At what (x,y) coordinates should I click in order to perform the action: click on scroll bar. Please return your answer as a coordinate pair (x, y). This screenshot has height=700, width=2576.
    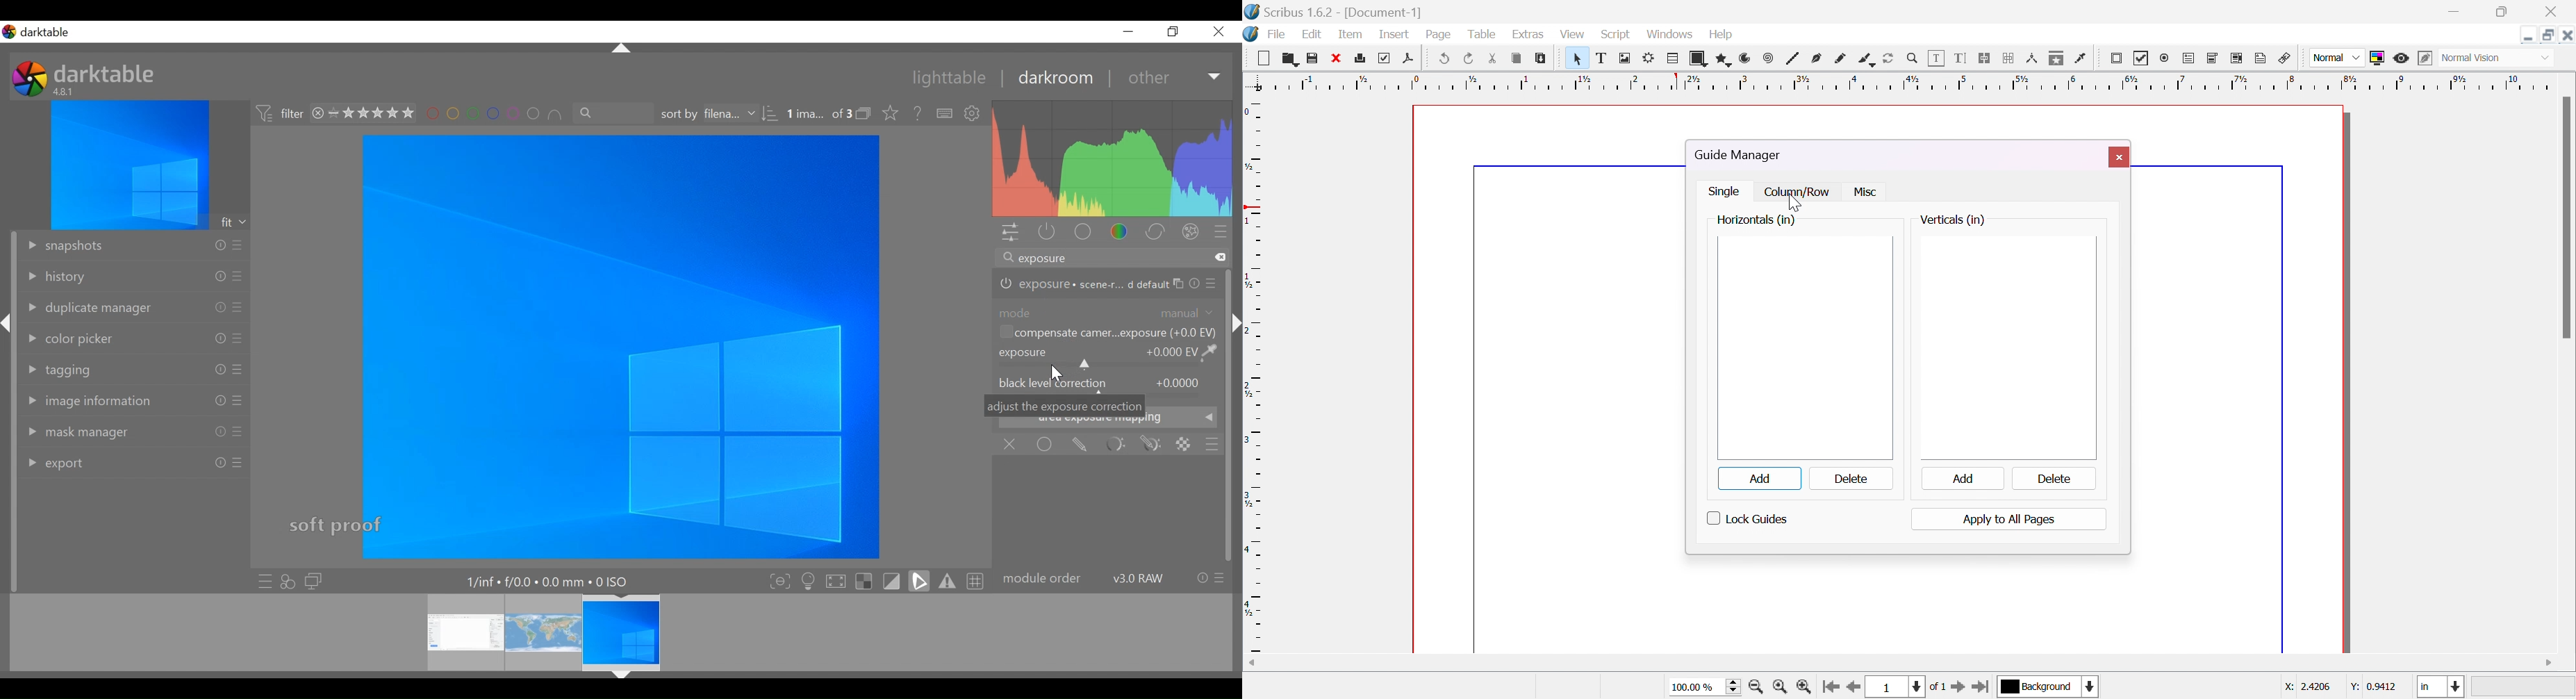
    Looking at the image, I should click on (2568, 217).